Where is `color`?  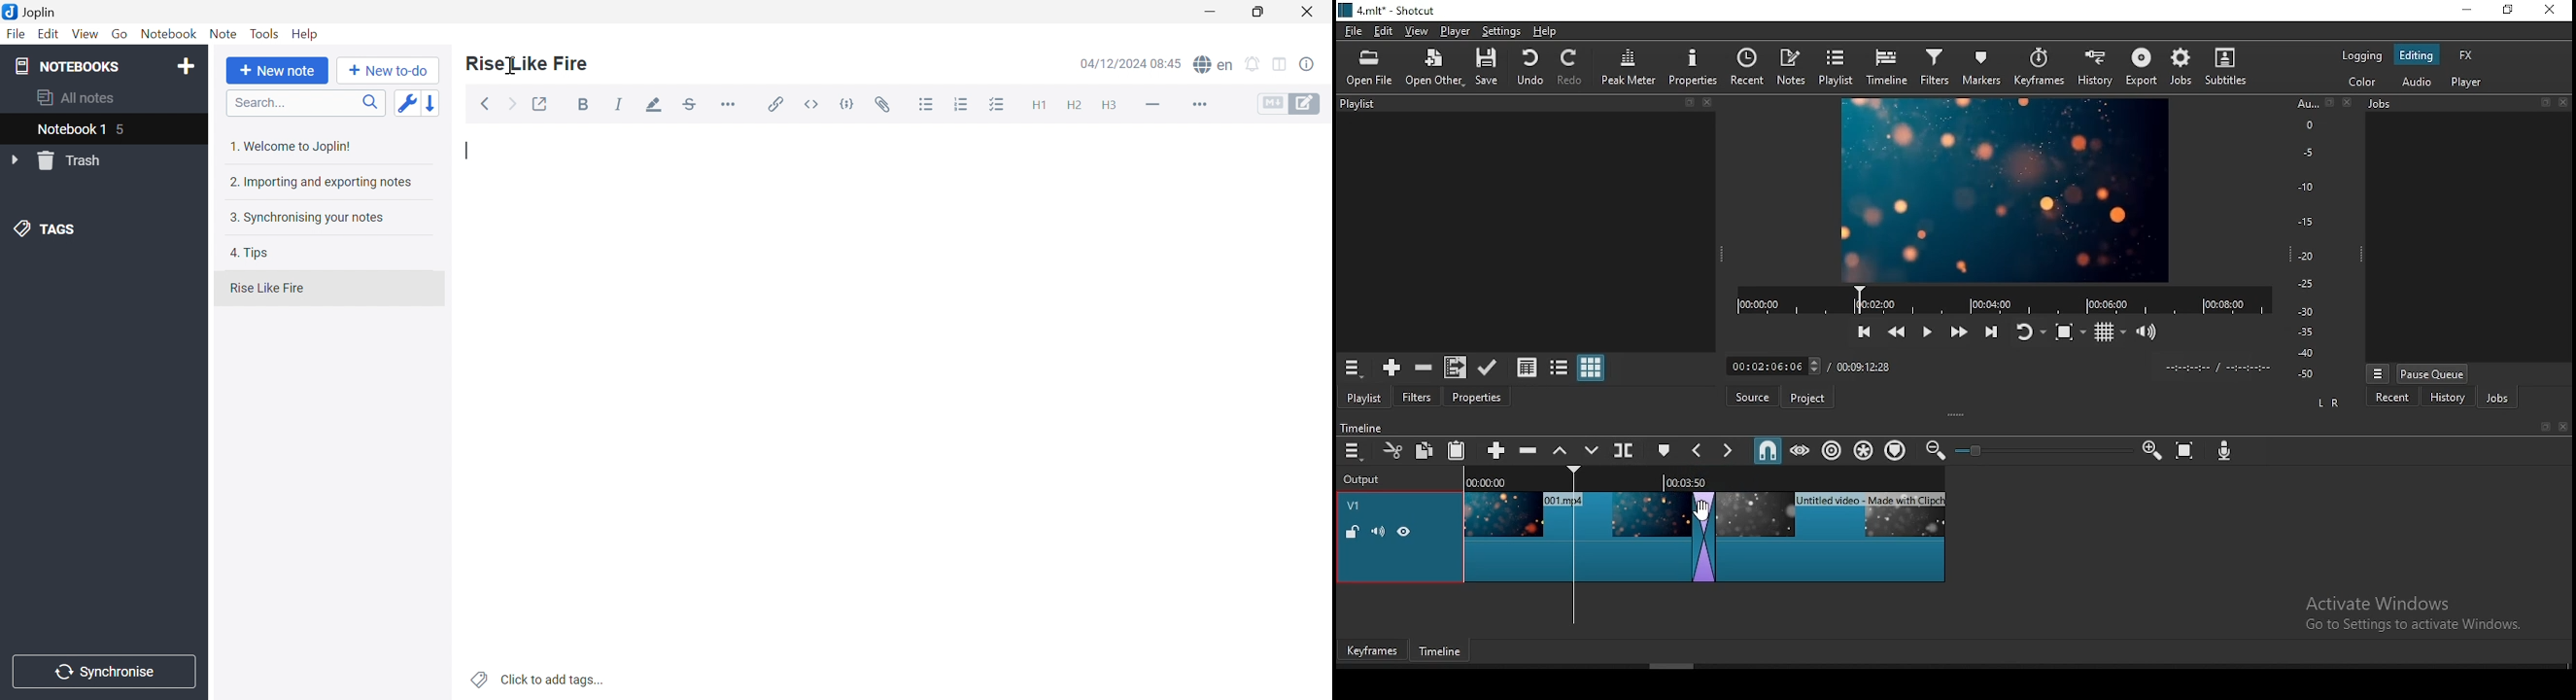
color is located at coordinates (2361, 84).